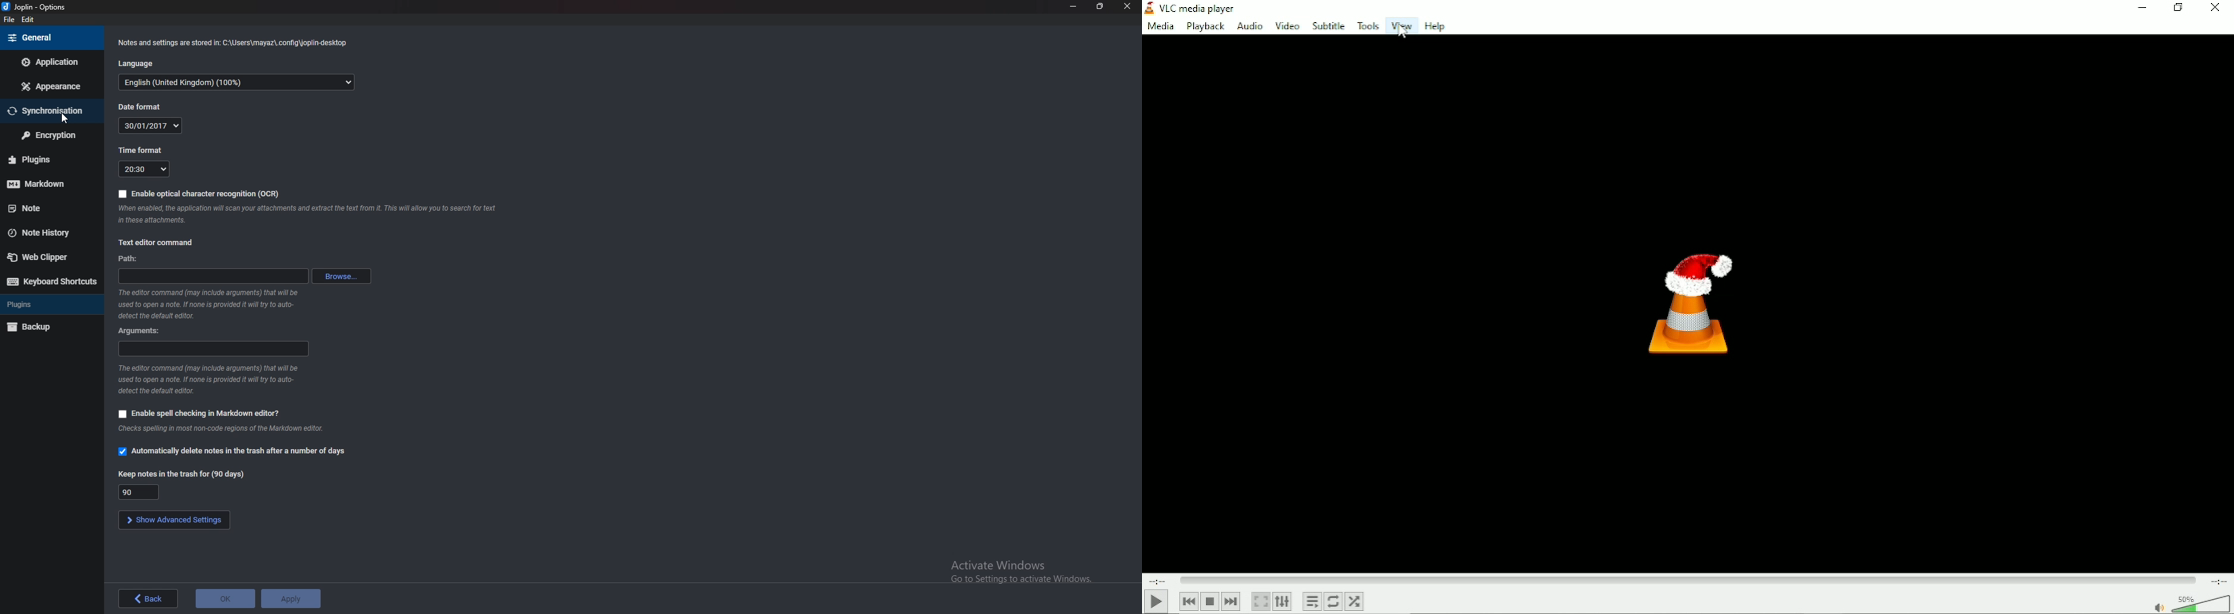 The height and width of the screenshot is (616, 2240). Describe the element at coordinates (146, 598) in the screenshot. I see `back` at that location.